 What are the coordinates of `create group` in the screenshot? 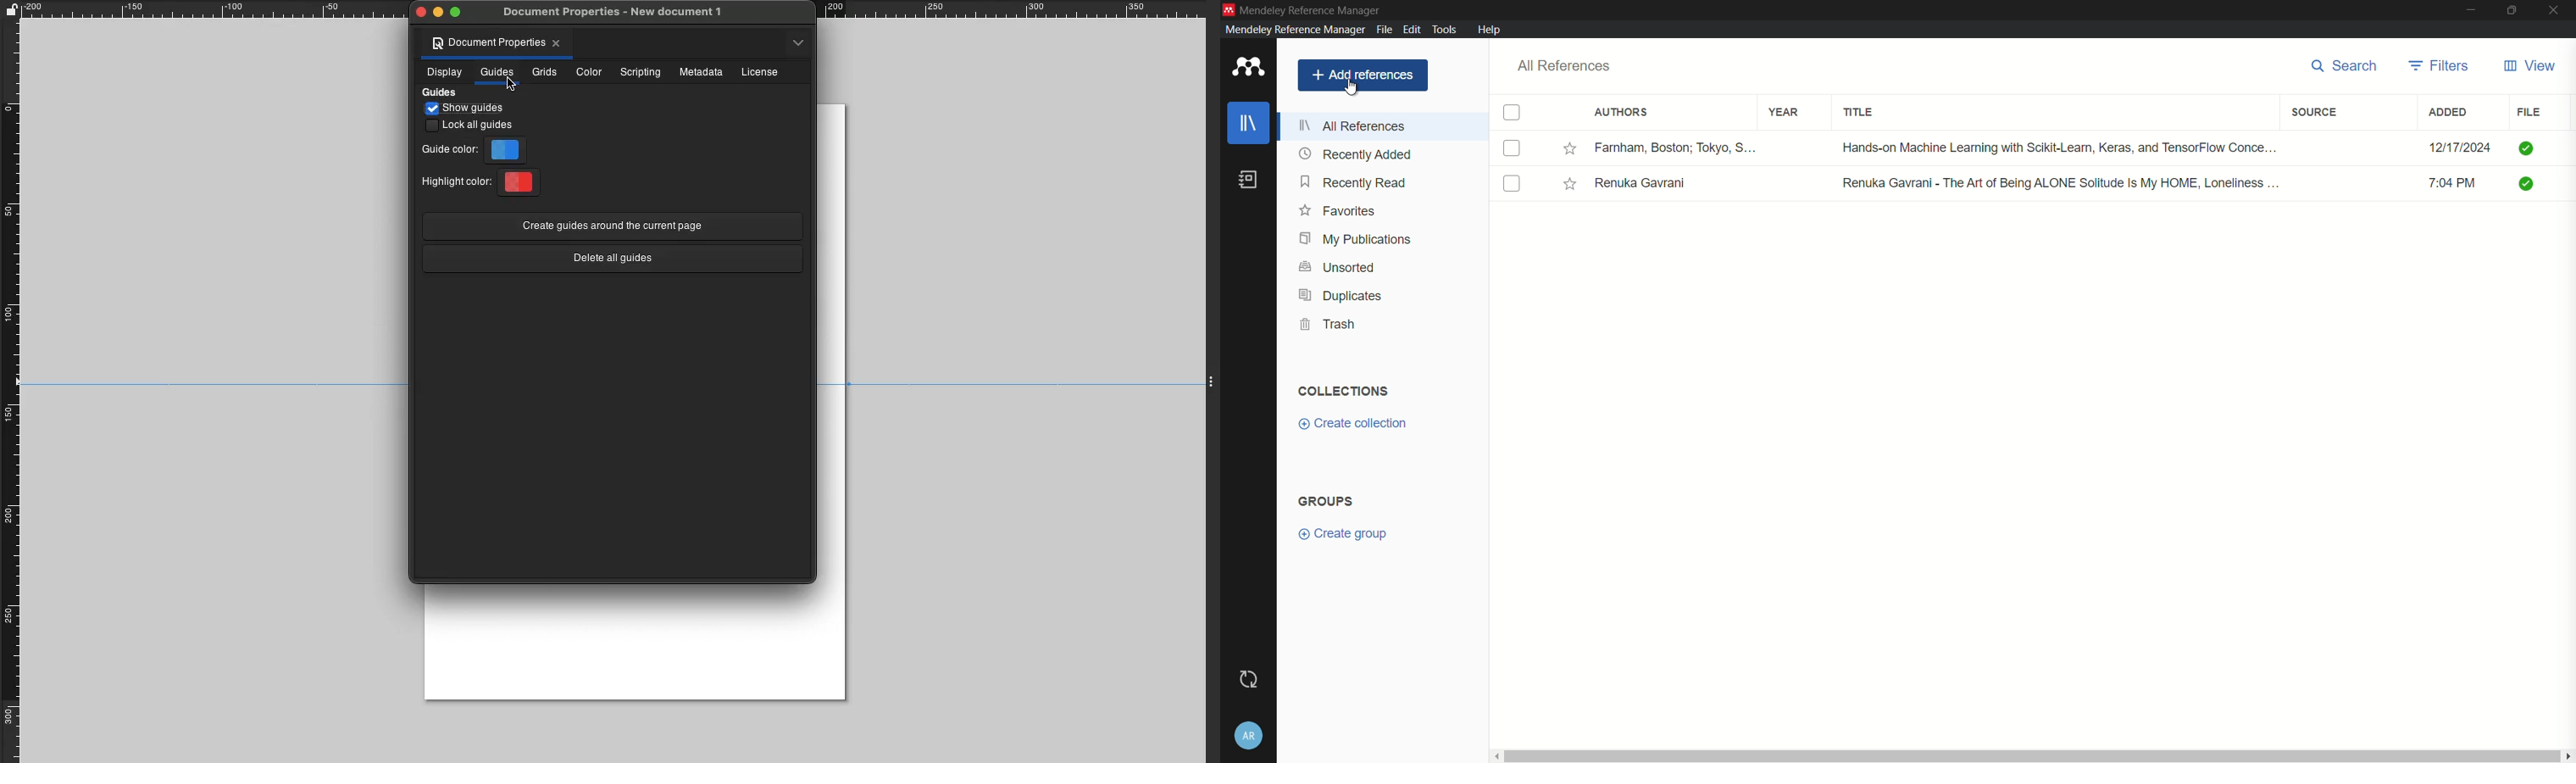 It's located at (1344, 534).